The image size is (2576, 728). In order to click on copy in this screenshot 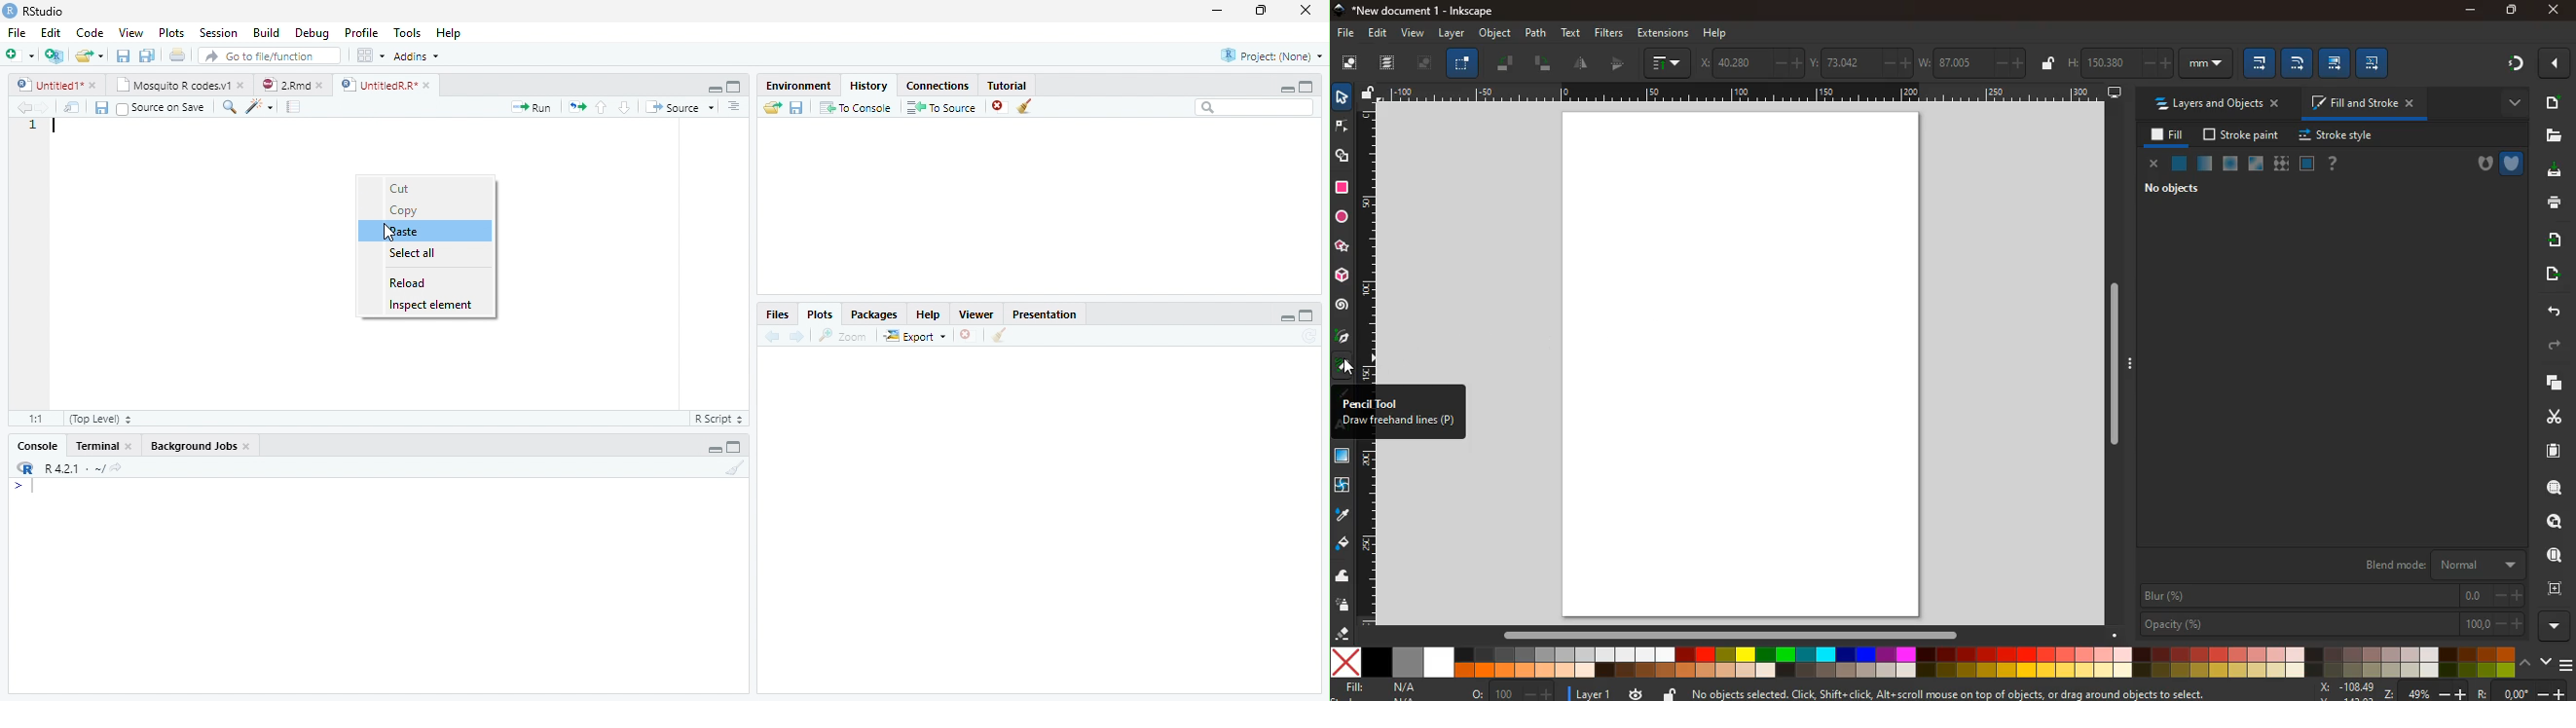, I will do `click(2551, 383)`.